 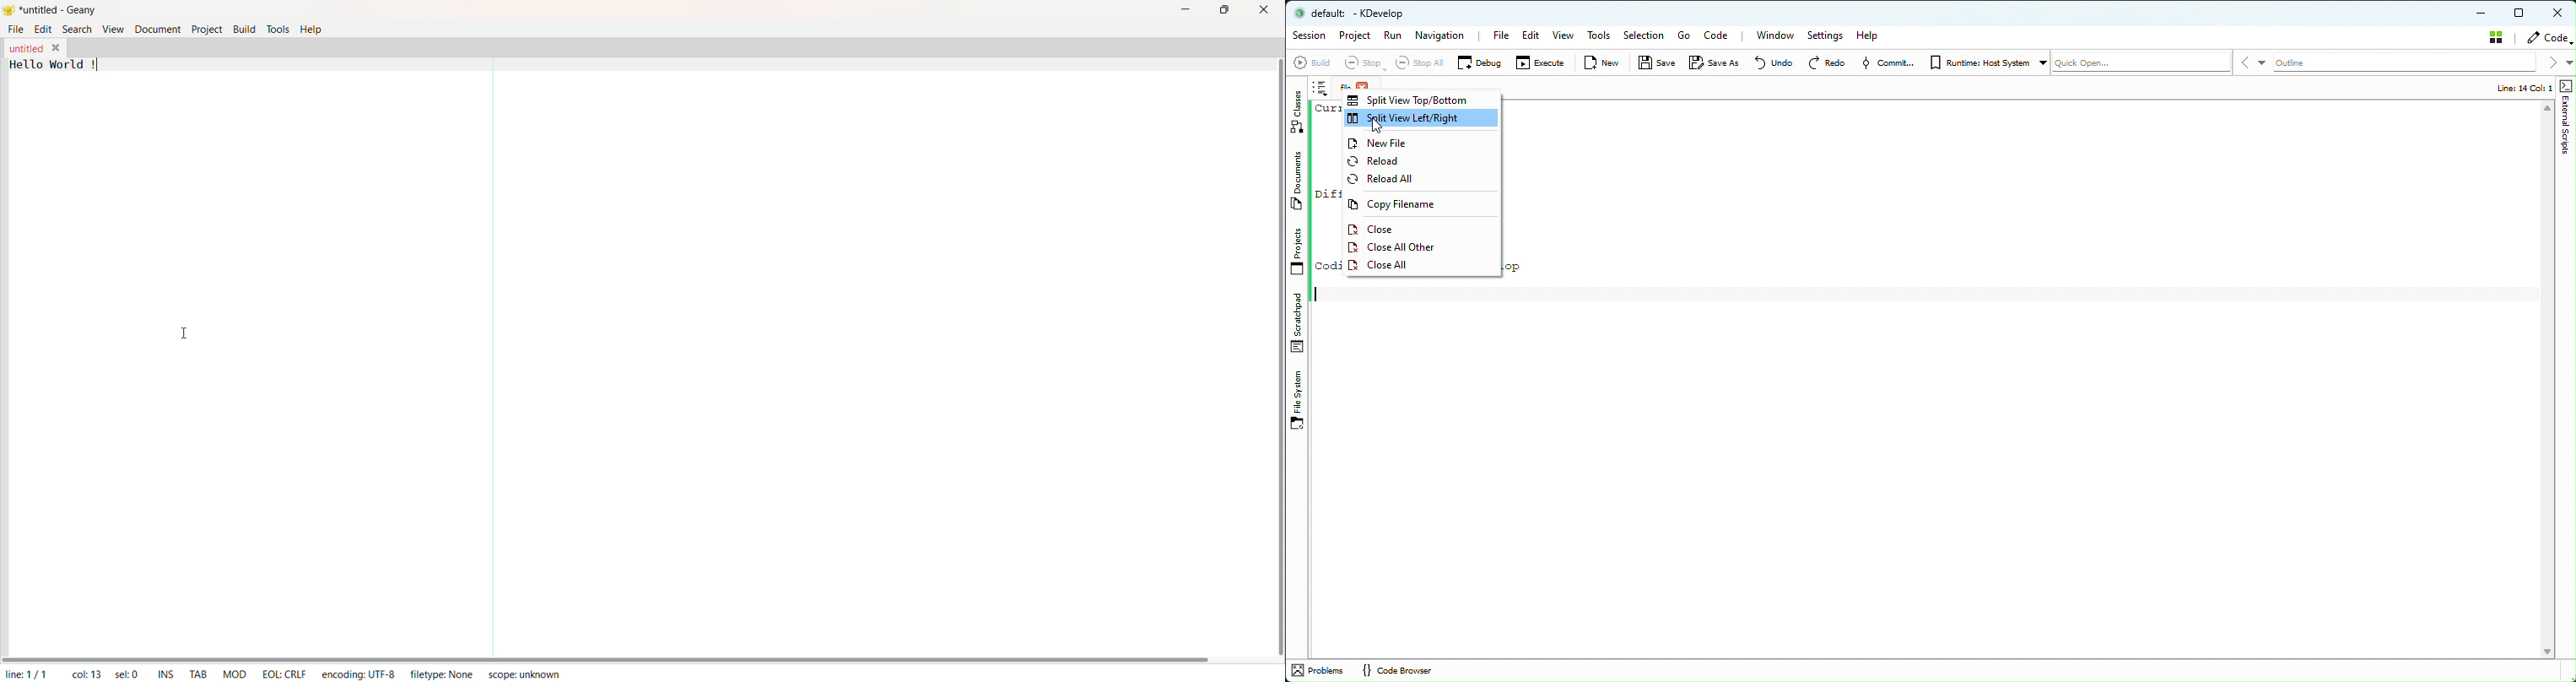 What do you see at coordinates (2557, 12) in the screenshot?
I see `Close` at bounding box center [2557, 12].